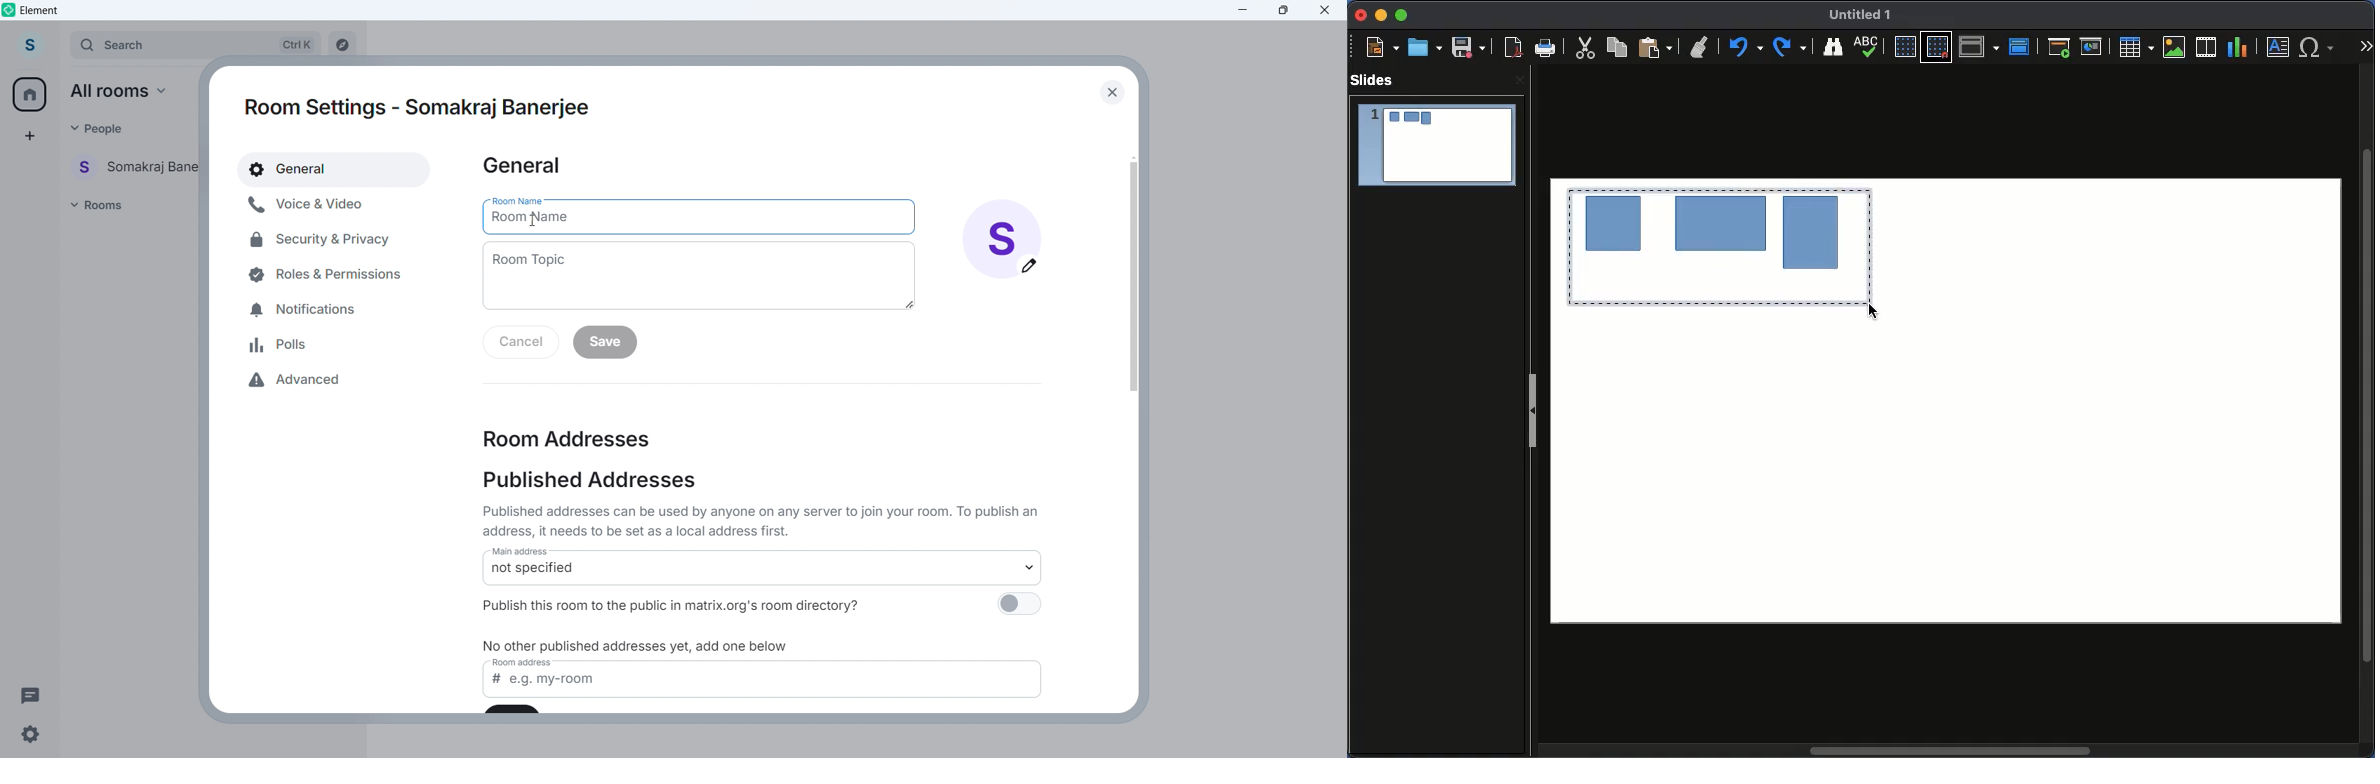 This screenshot has width=2380, height=784. I want to click on element, so click(39, 10).